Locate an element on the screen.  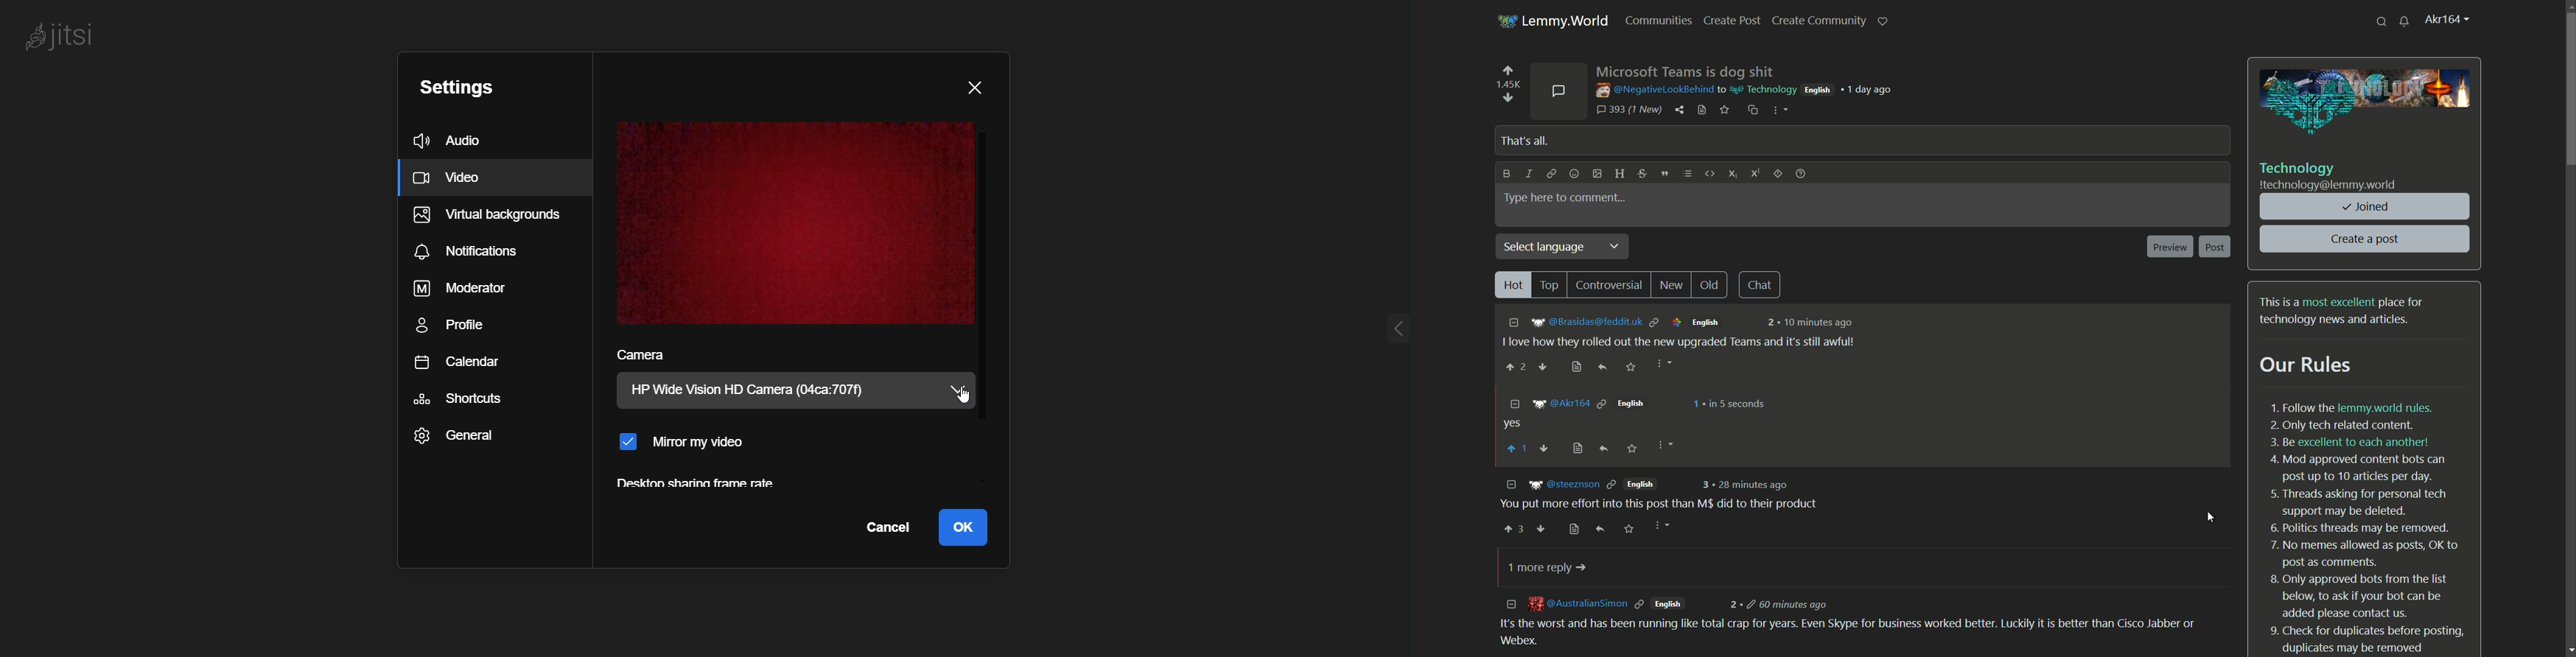
upvote is located at coordinates (1515, 367).